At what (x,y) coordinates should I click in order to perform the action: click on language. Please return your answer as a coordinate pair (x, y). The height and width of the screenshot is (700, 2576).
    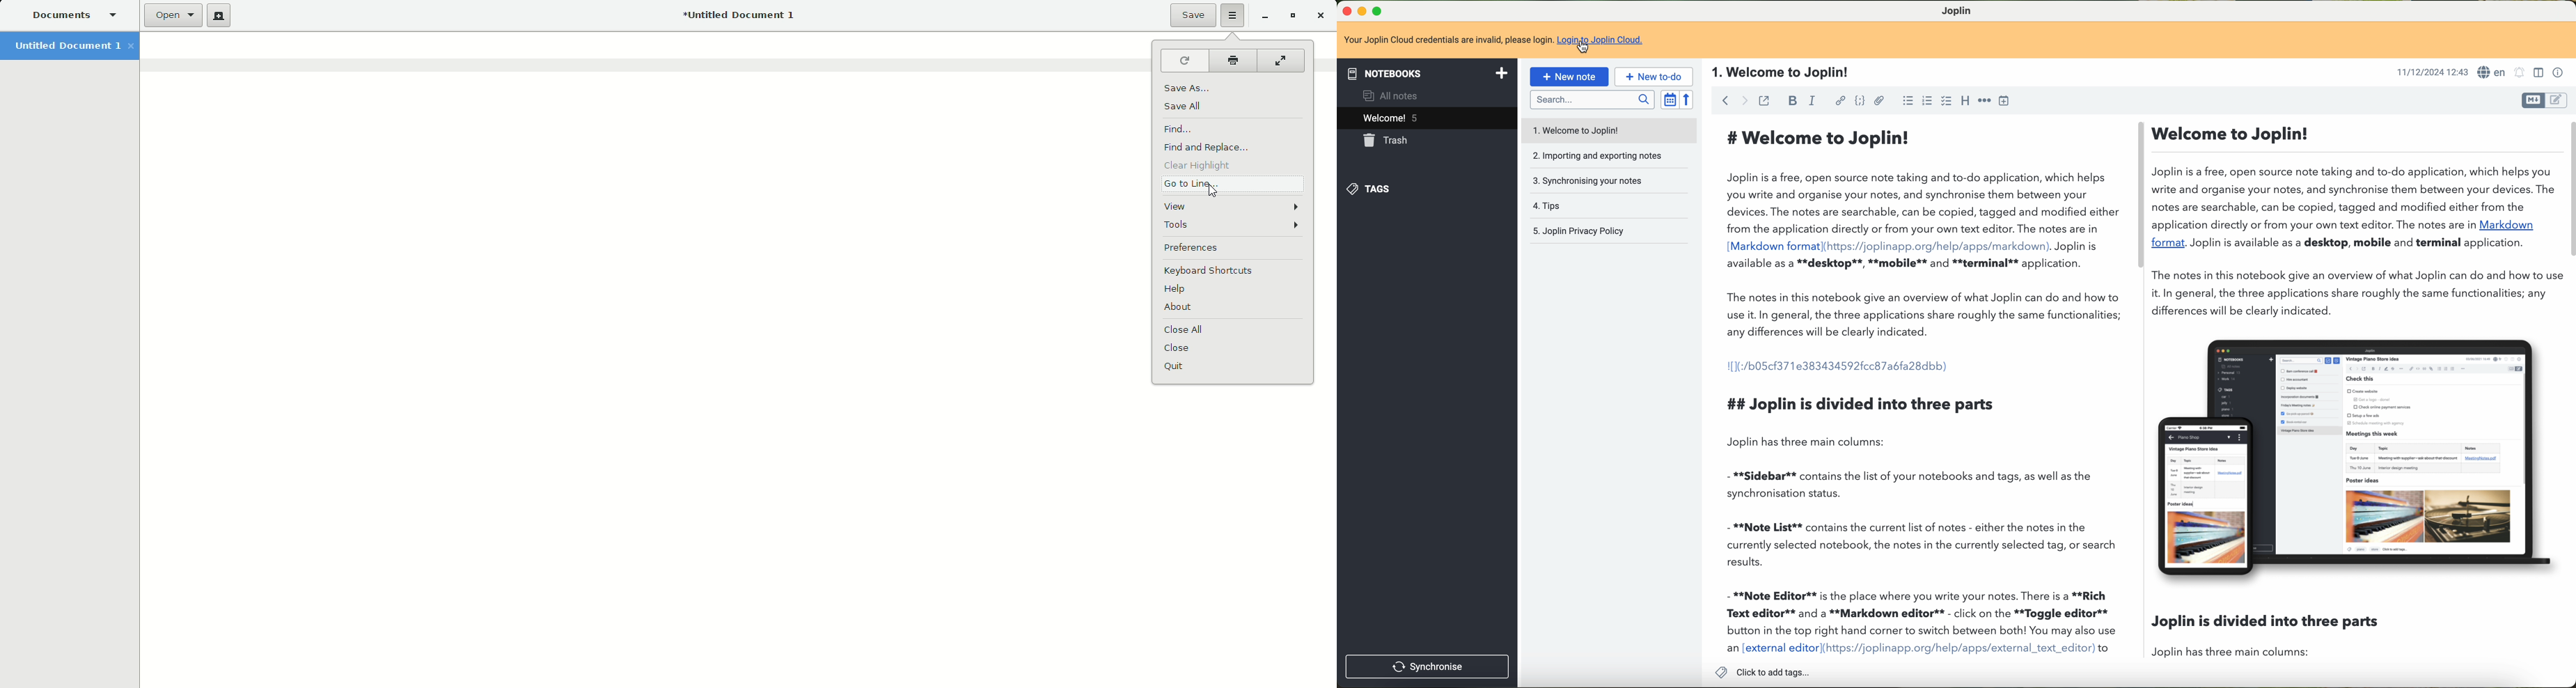
    Looking at the image, I should click on (2494, 72).